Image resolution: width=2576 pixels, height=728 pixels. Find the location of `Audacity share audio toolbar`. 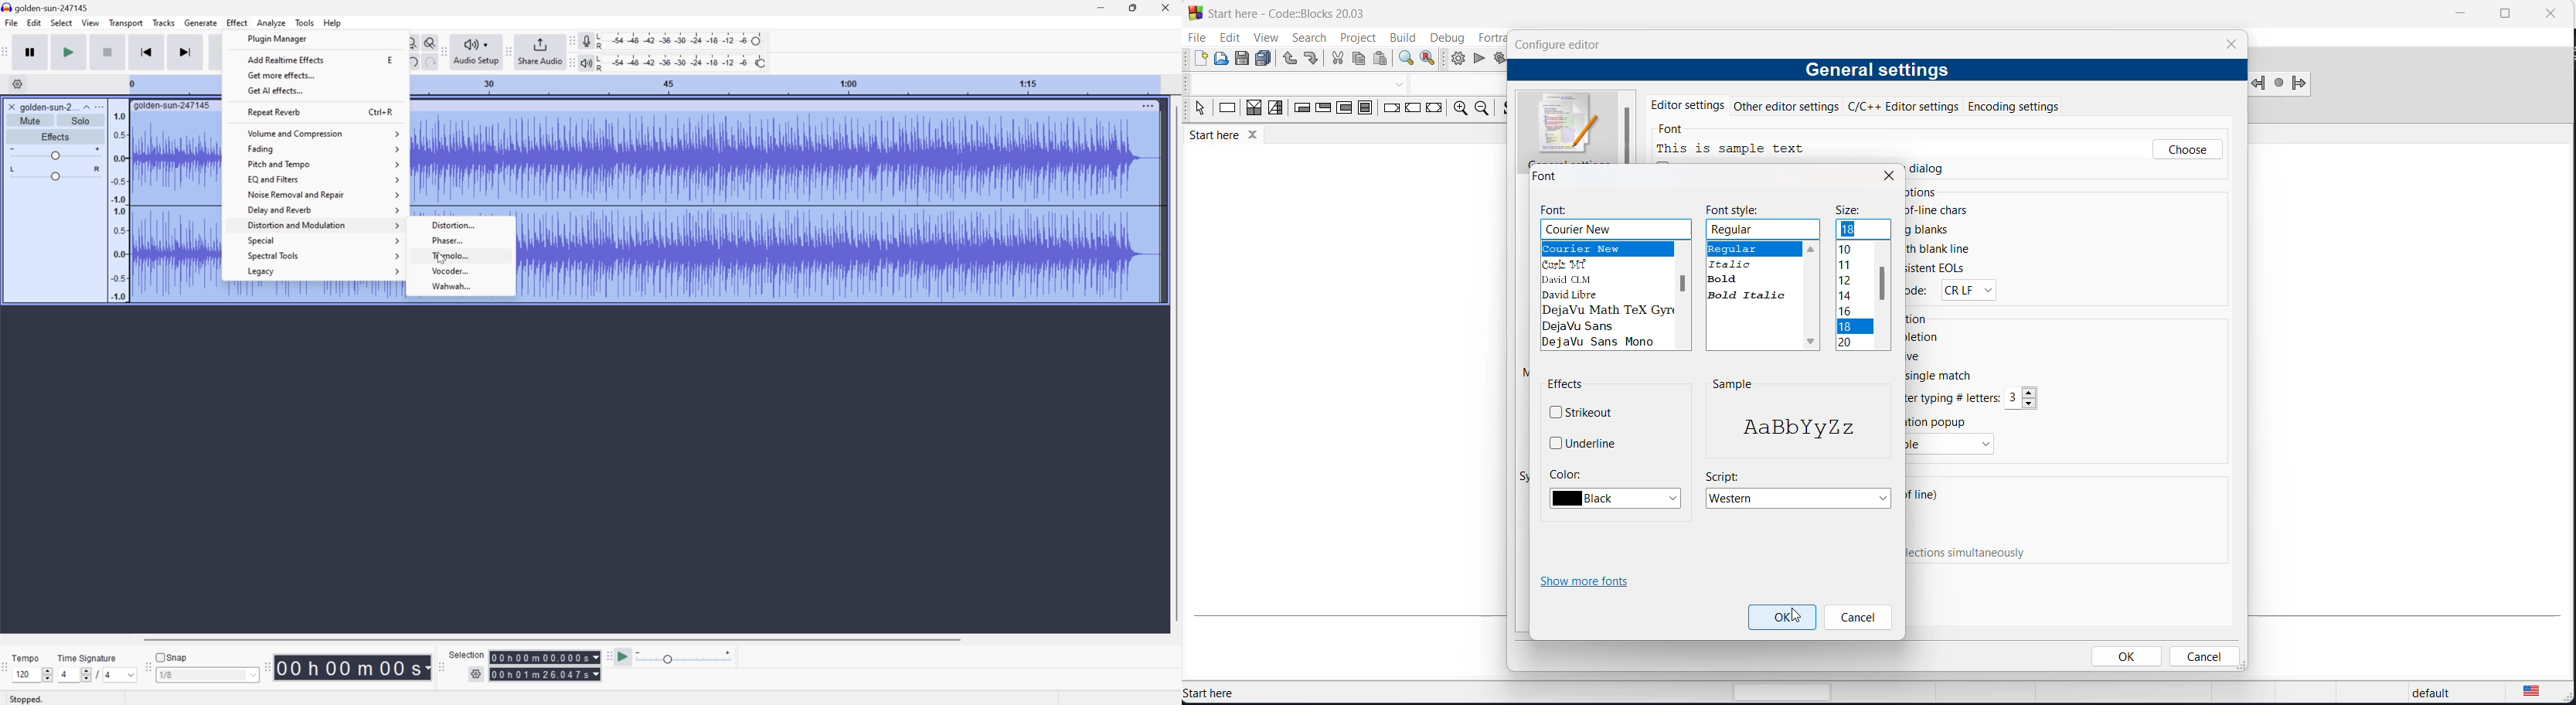

Audacity share audio toolbar is located at coordinates (509, 52).